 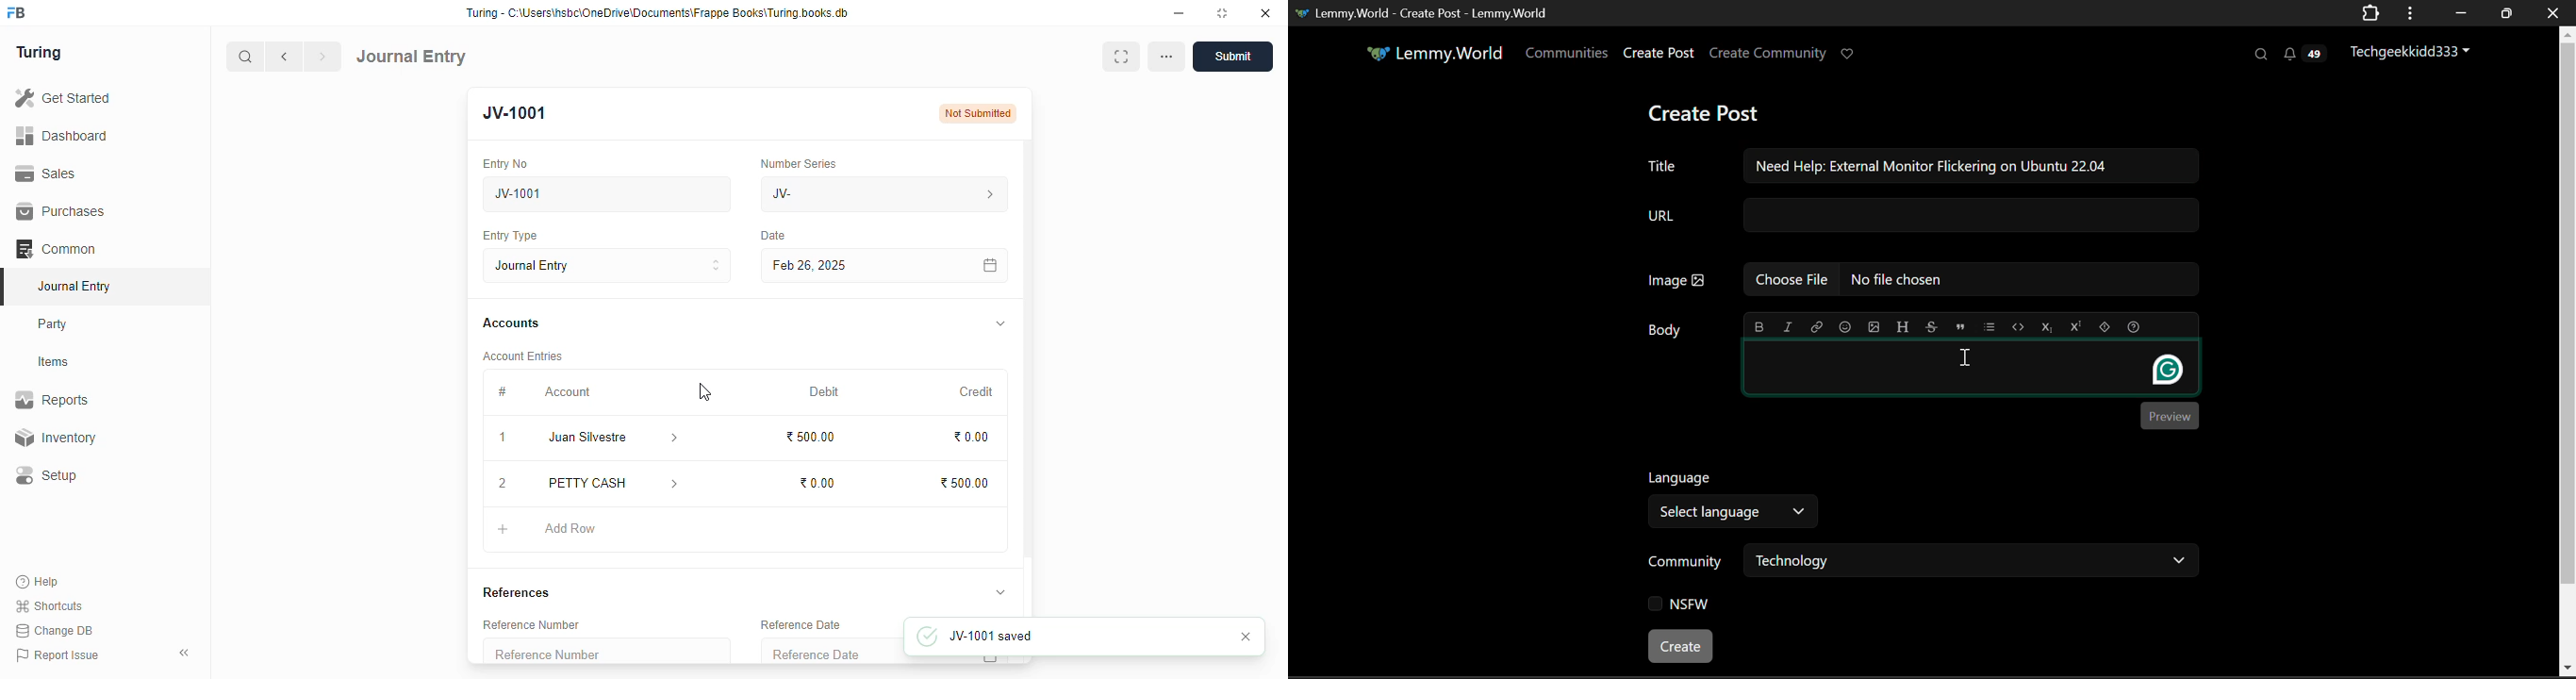 I want to click on report issue, so click(x=58, y=655).